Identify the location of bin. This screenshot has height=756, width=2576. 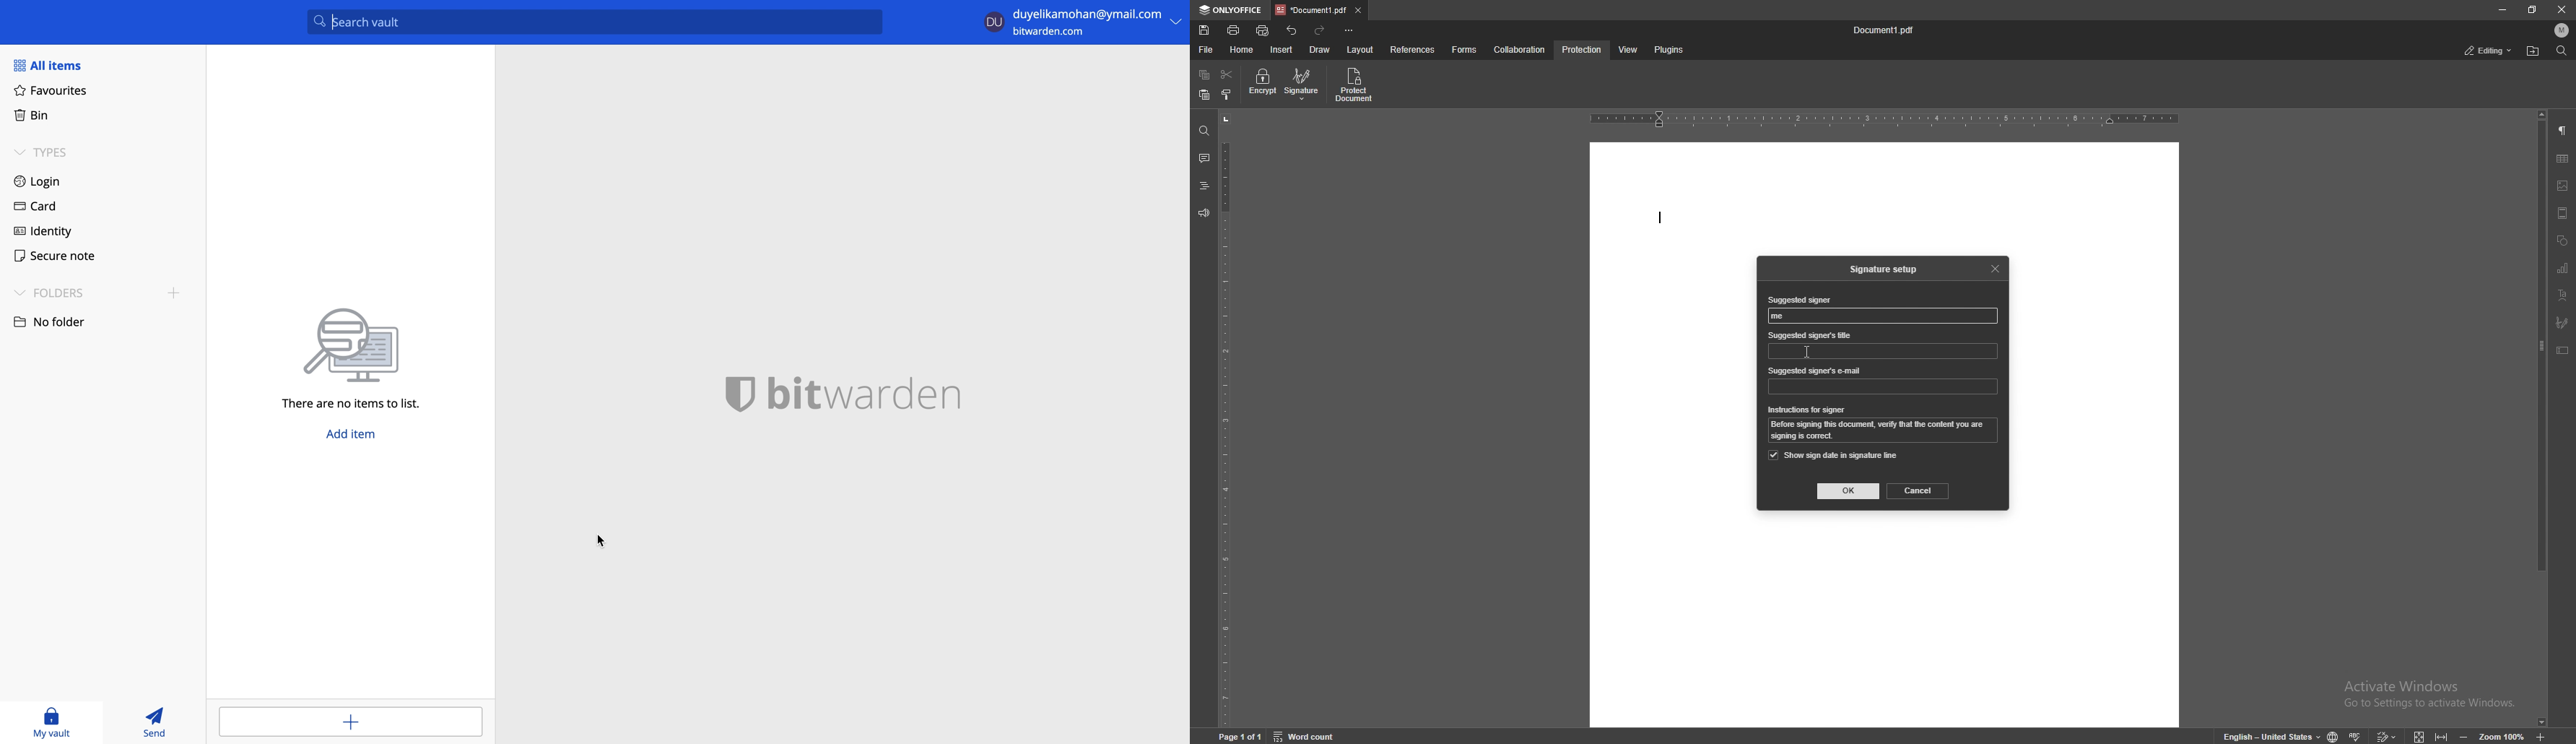
(38, 119).